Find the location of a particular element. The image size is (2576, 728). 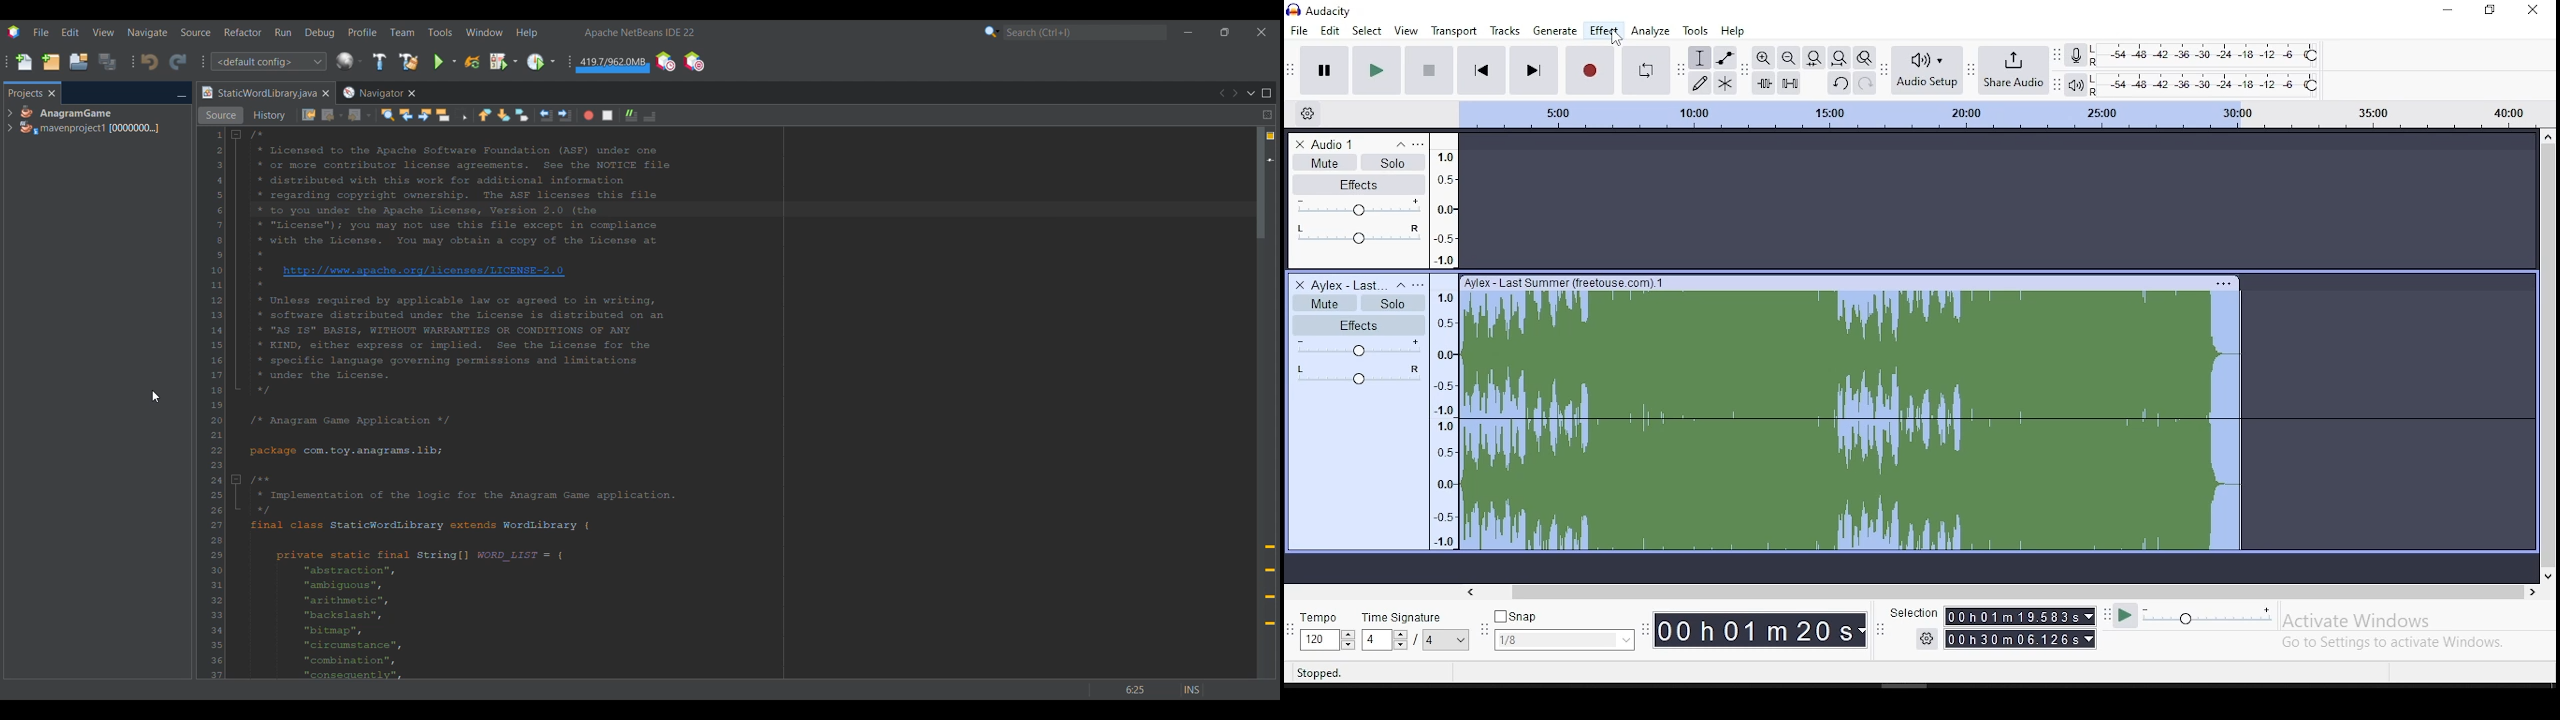

close window is located at coordinates (2534, 12).